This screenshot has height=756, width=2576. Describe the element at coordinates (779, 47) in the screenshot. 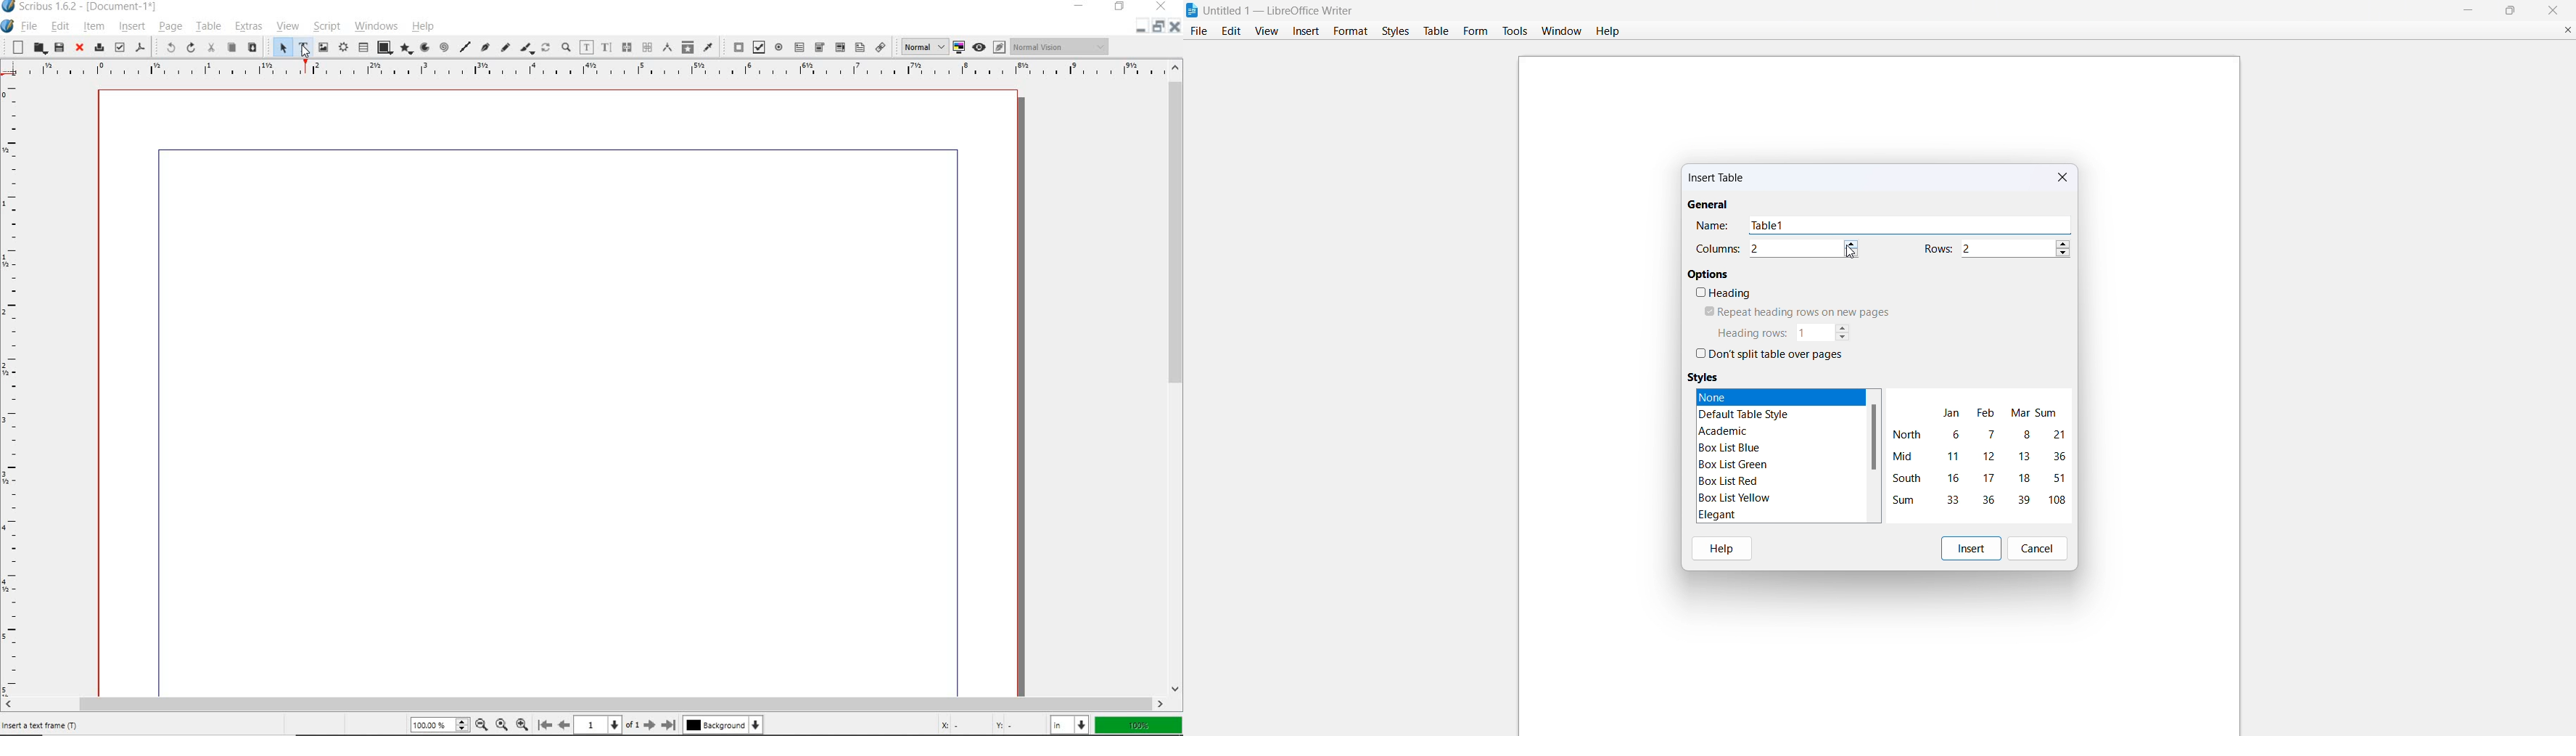

I see `pdf radio button` at that location.